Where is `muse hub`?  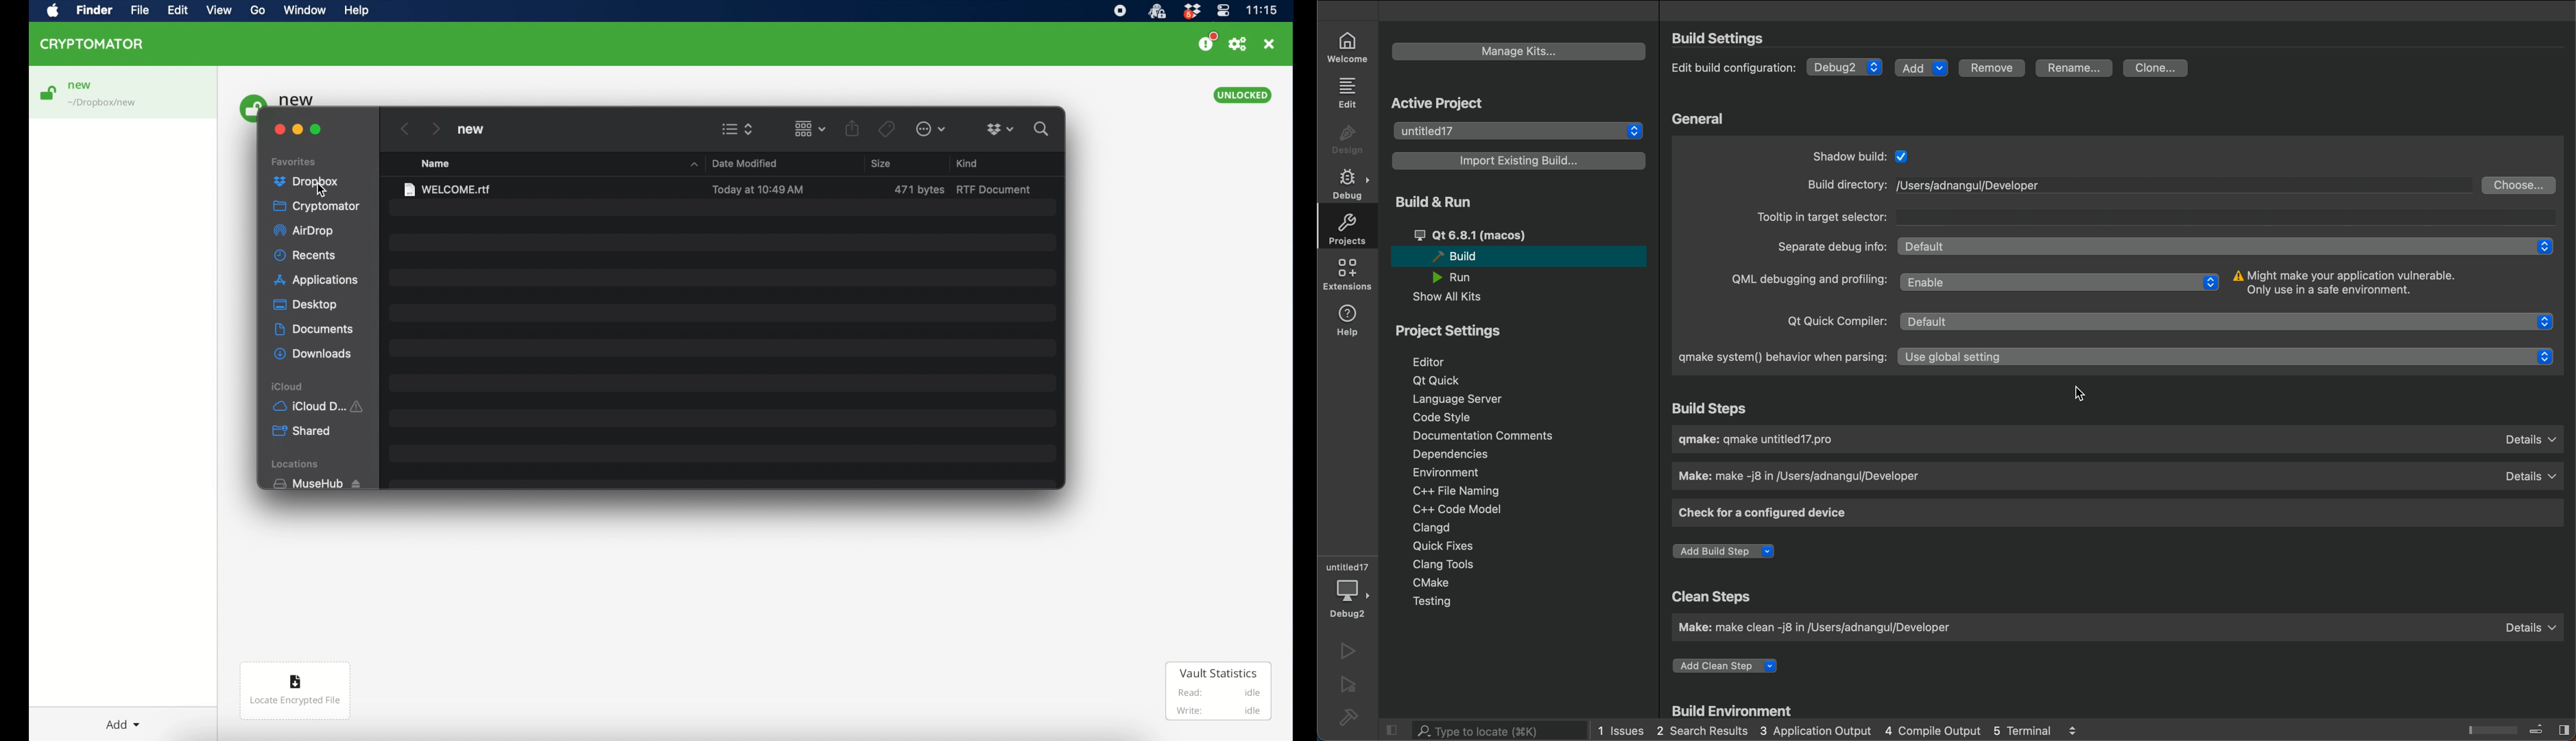
muse hub is located at coordinates (316, 484).